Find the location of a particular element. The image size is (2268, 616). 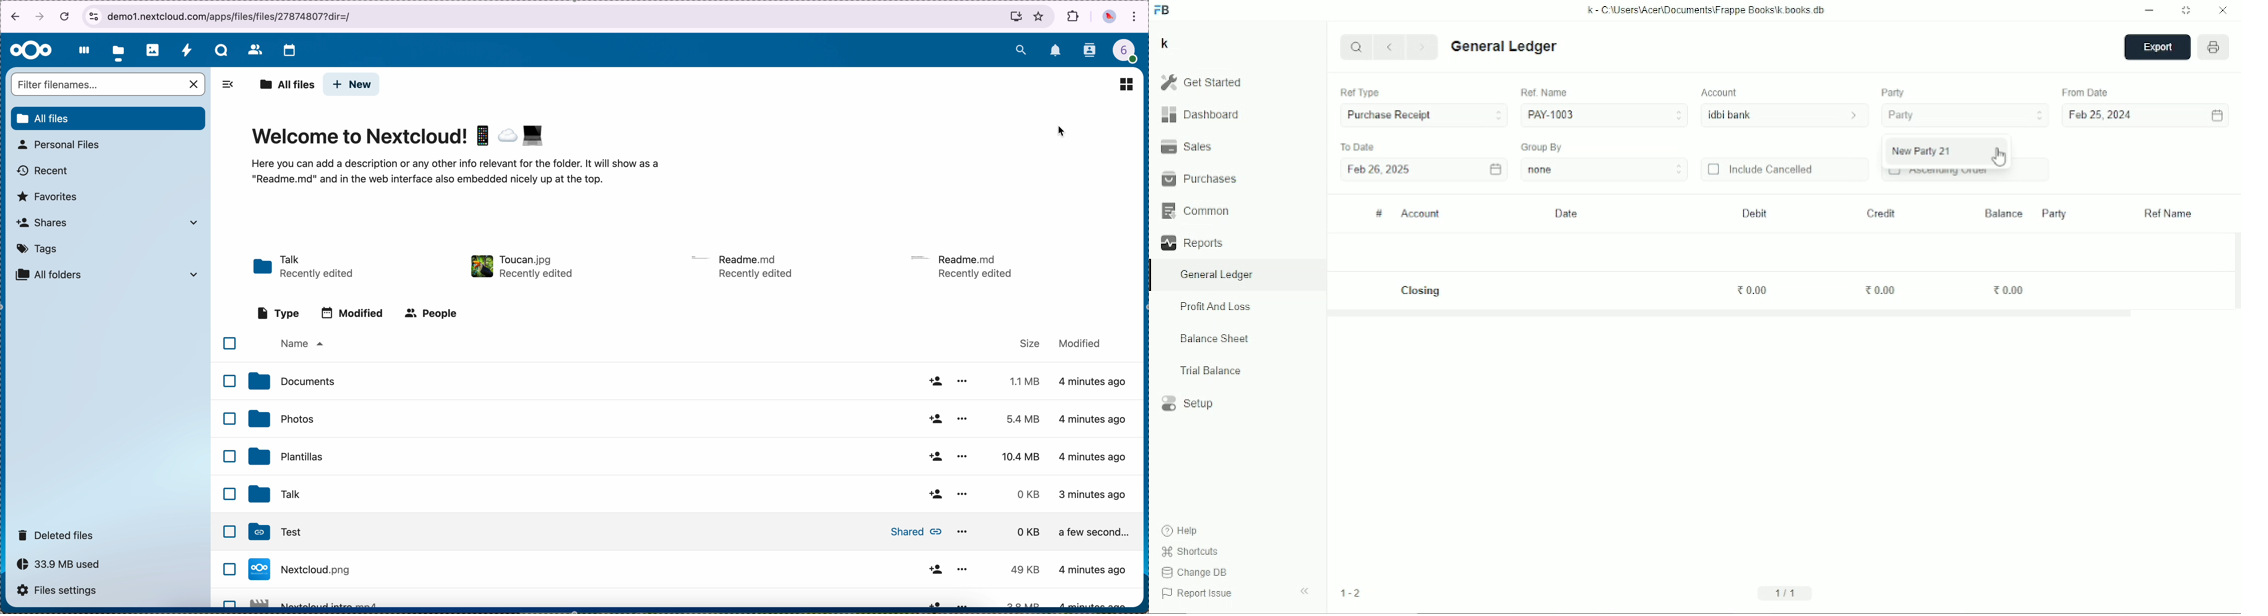

Setup is located at coordinates (1189, 404).